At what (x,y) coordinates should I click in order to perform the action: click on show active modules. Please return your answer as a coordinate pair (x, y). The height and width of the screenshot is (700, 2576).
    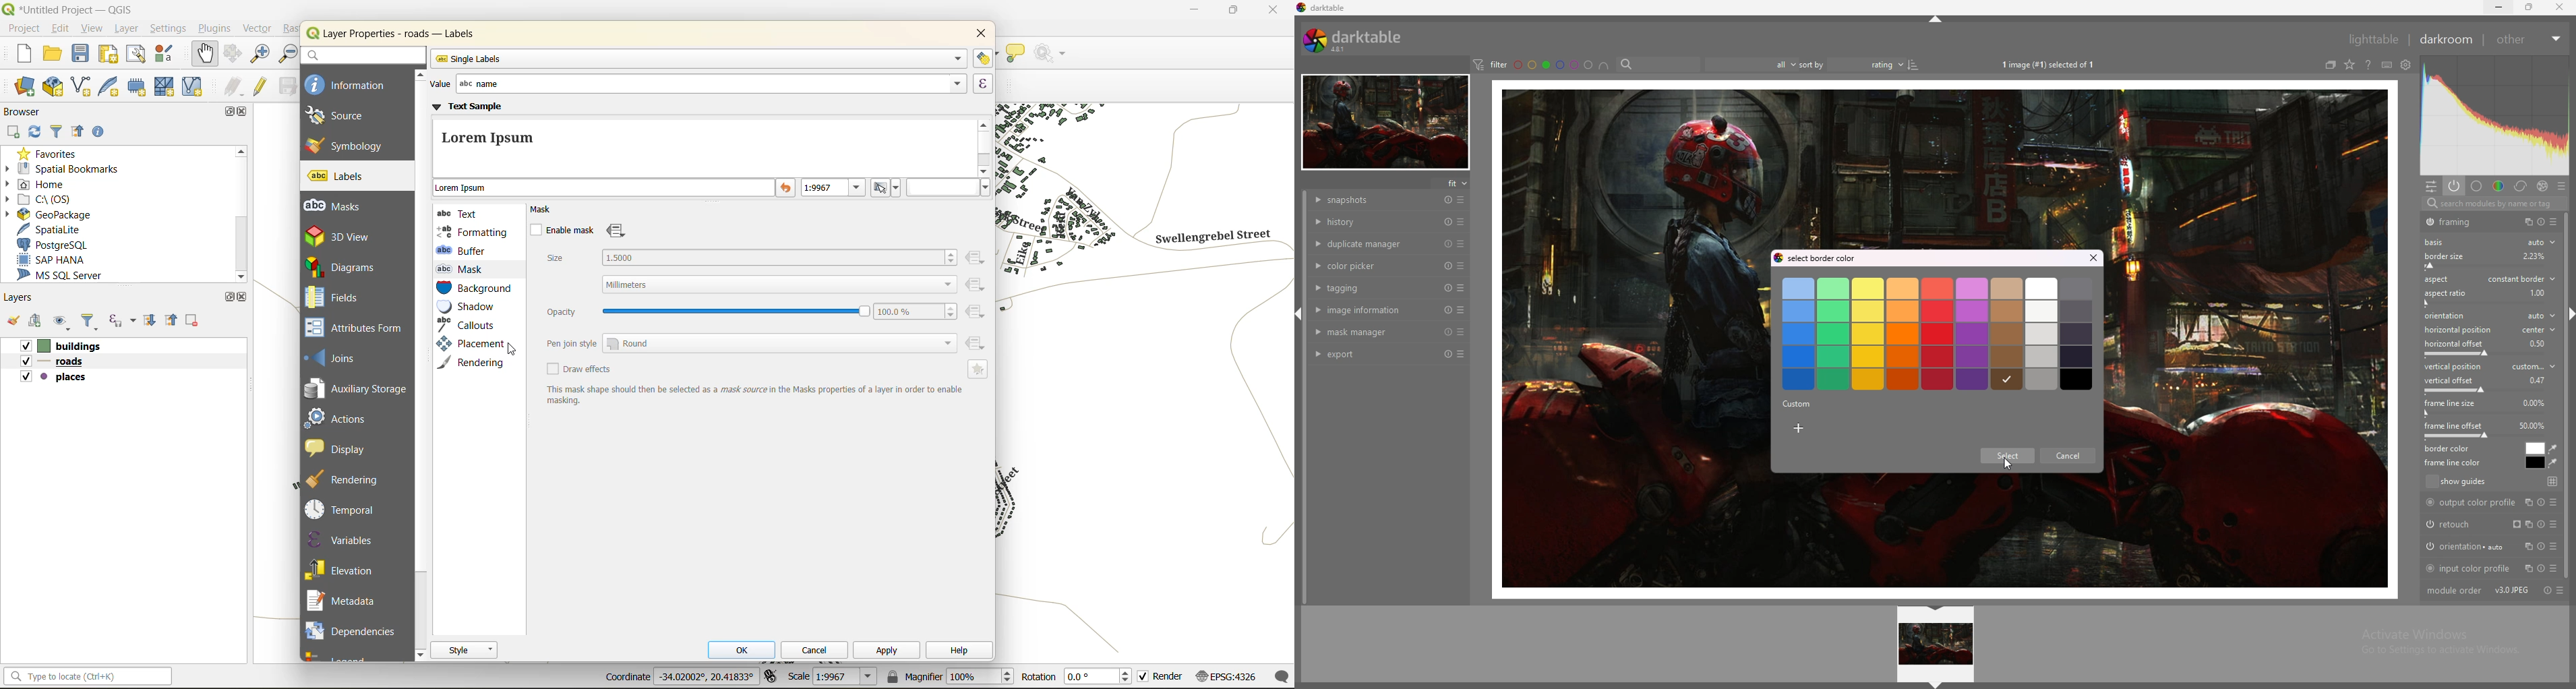
    Looking at the image, I should click on (2453, 186).